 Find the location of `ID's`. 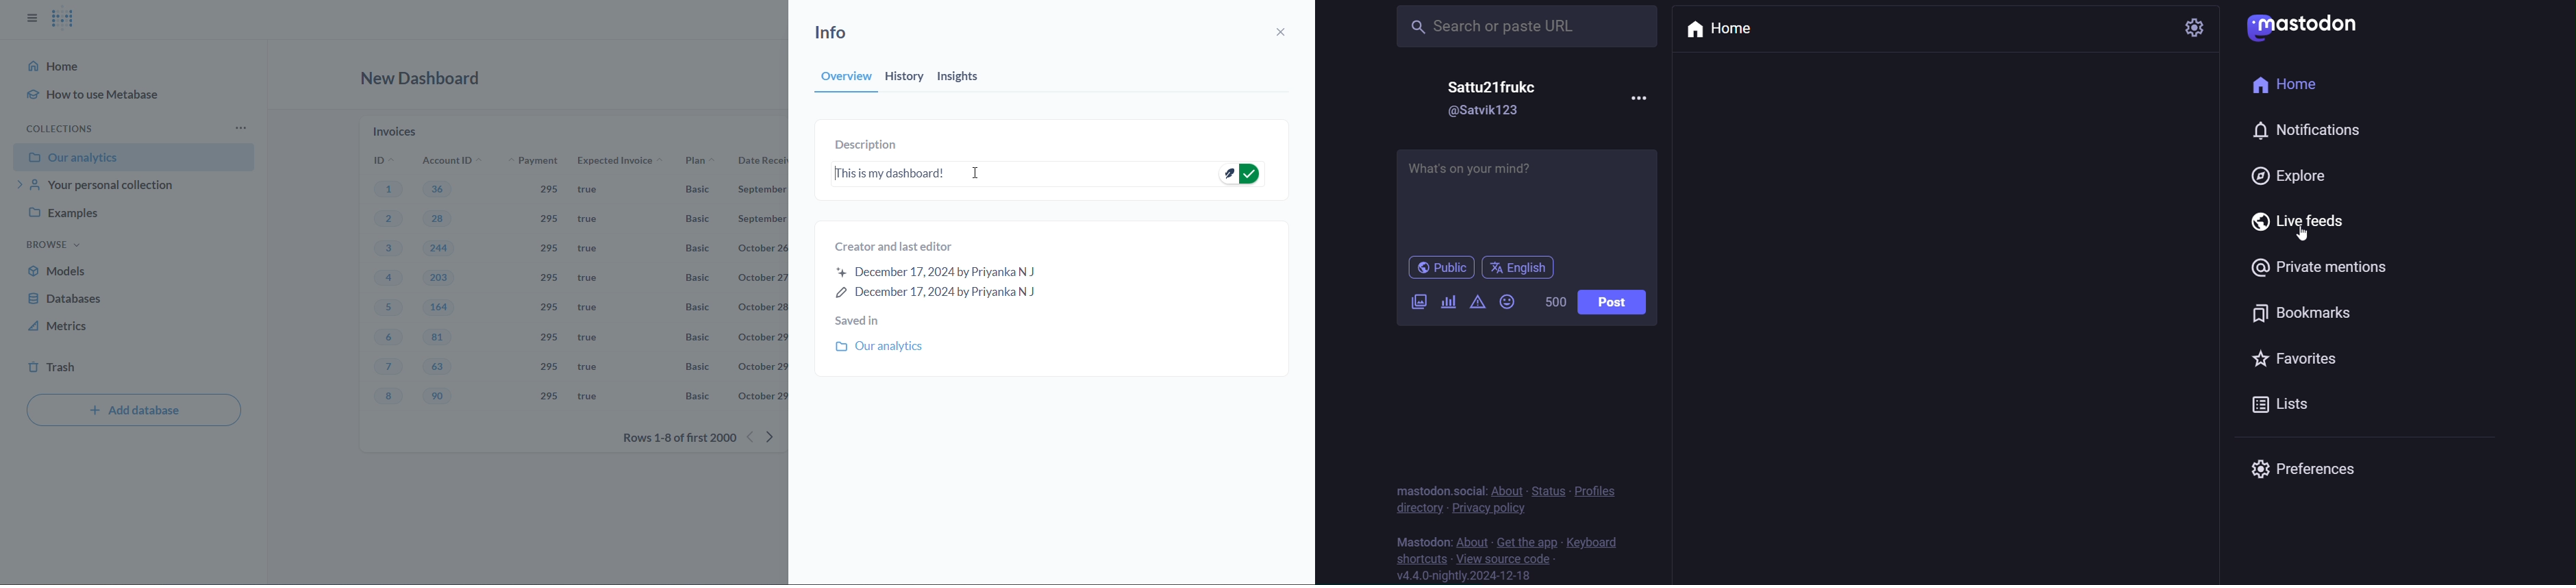

ID's is located at coordinates (378, 160).